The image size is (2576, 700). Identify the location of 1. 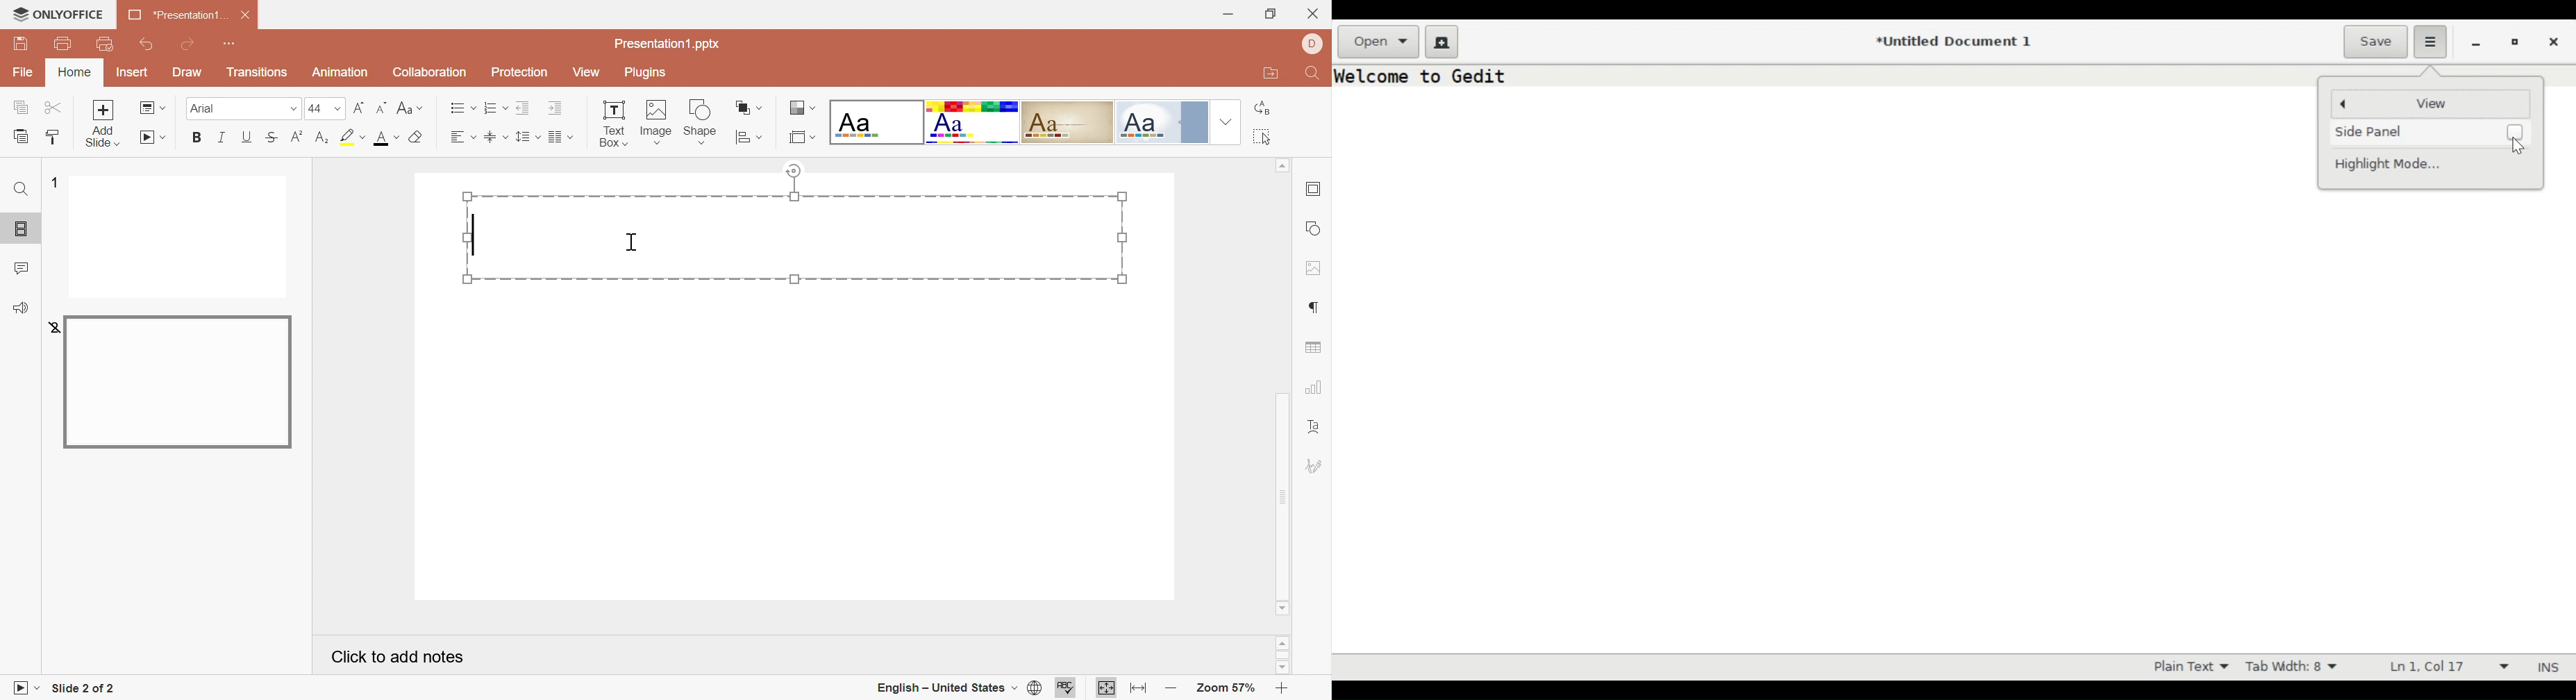
(53, 181).